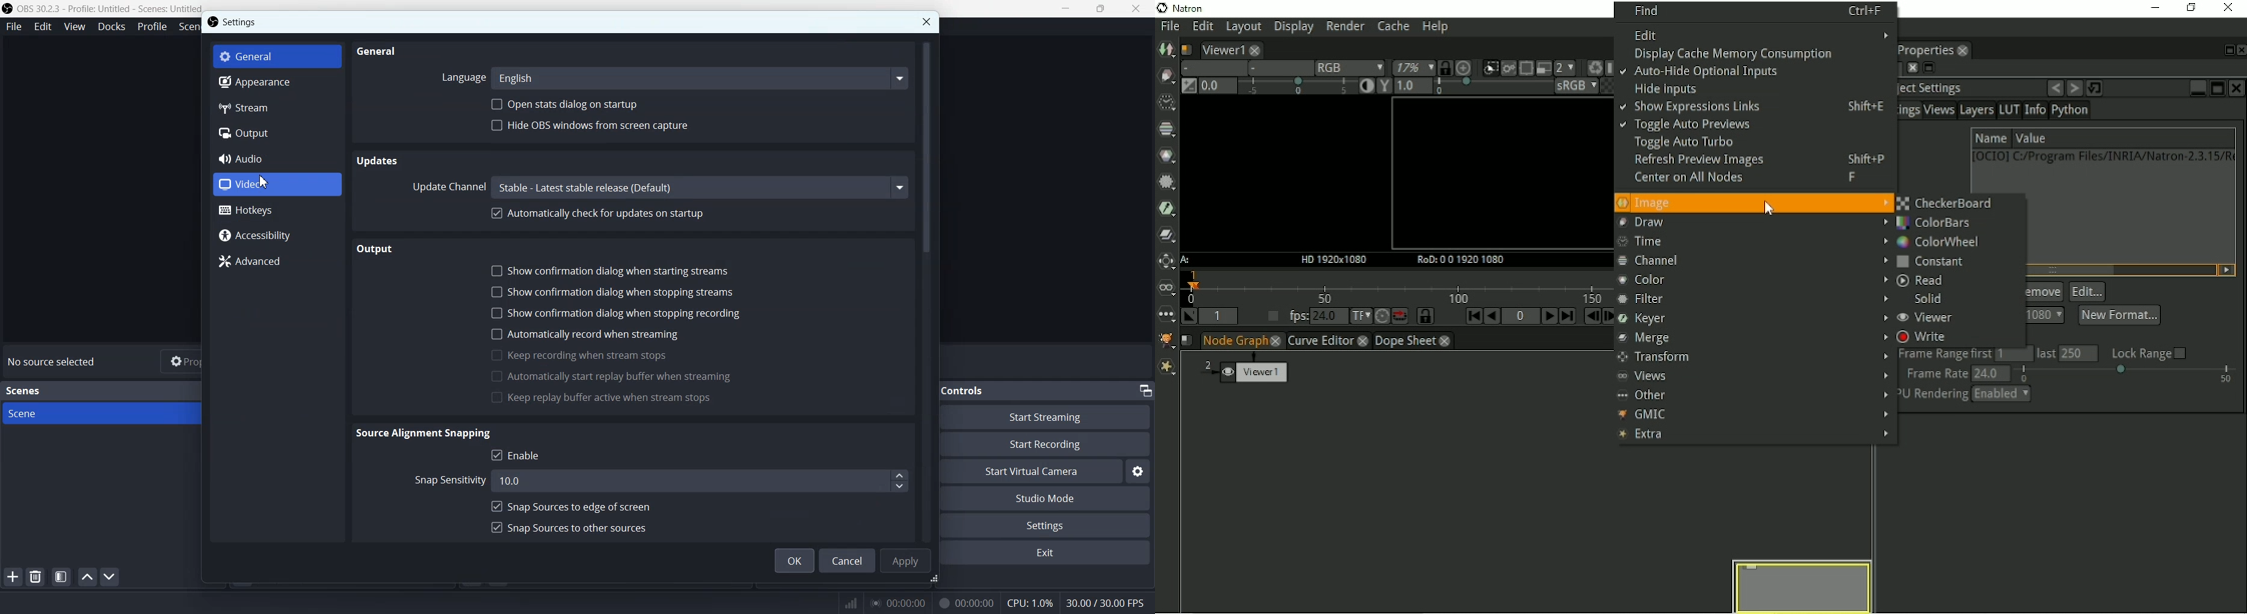 This screenshot has width=2268, height=616. Describe the element at coordinates (61, 577) in the screenshot. I see `Open scene filter` at that location.